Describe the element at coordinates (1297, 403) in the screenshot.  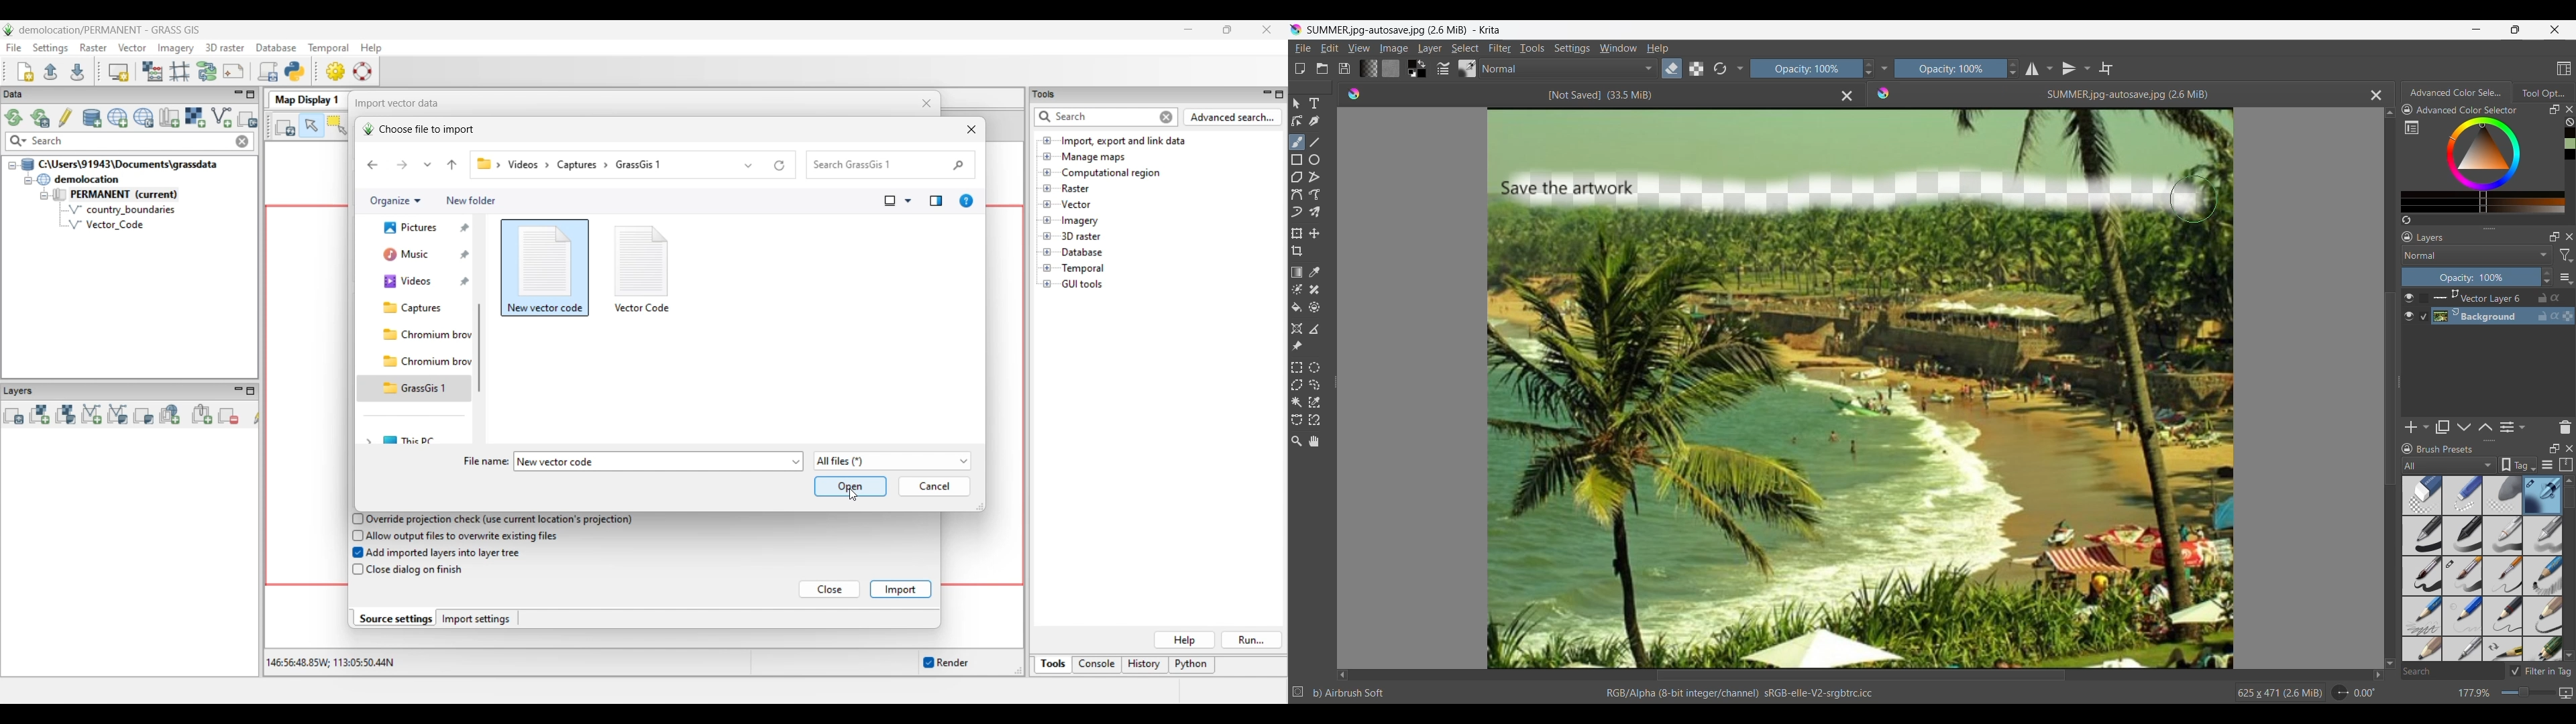
I see `Contiguous selection tool` at that location.